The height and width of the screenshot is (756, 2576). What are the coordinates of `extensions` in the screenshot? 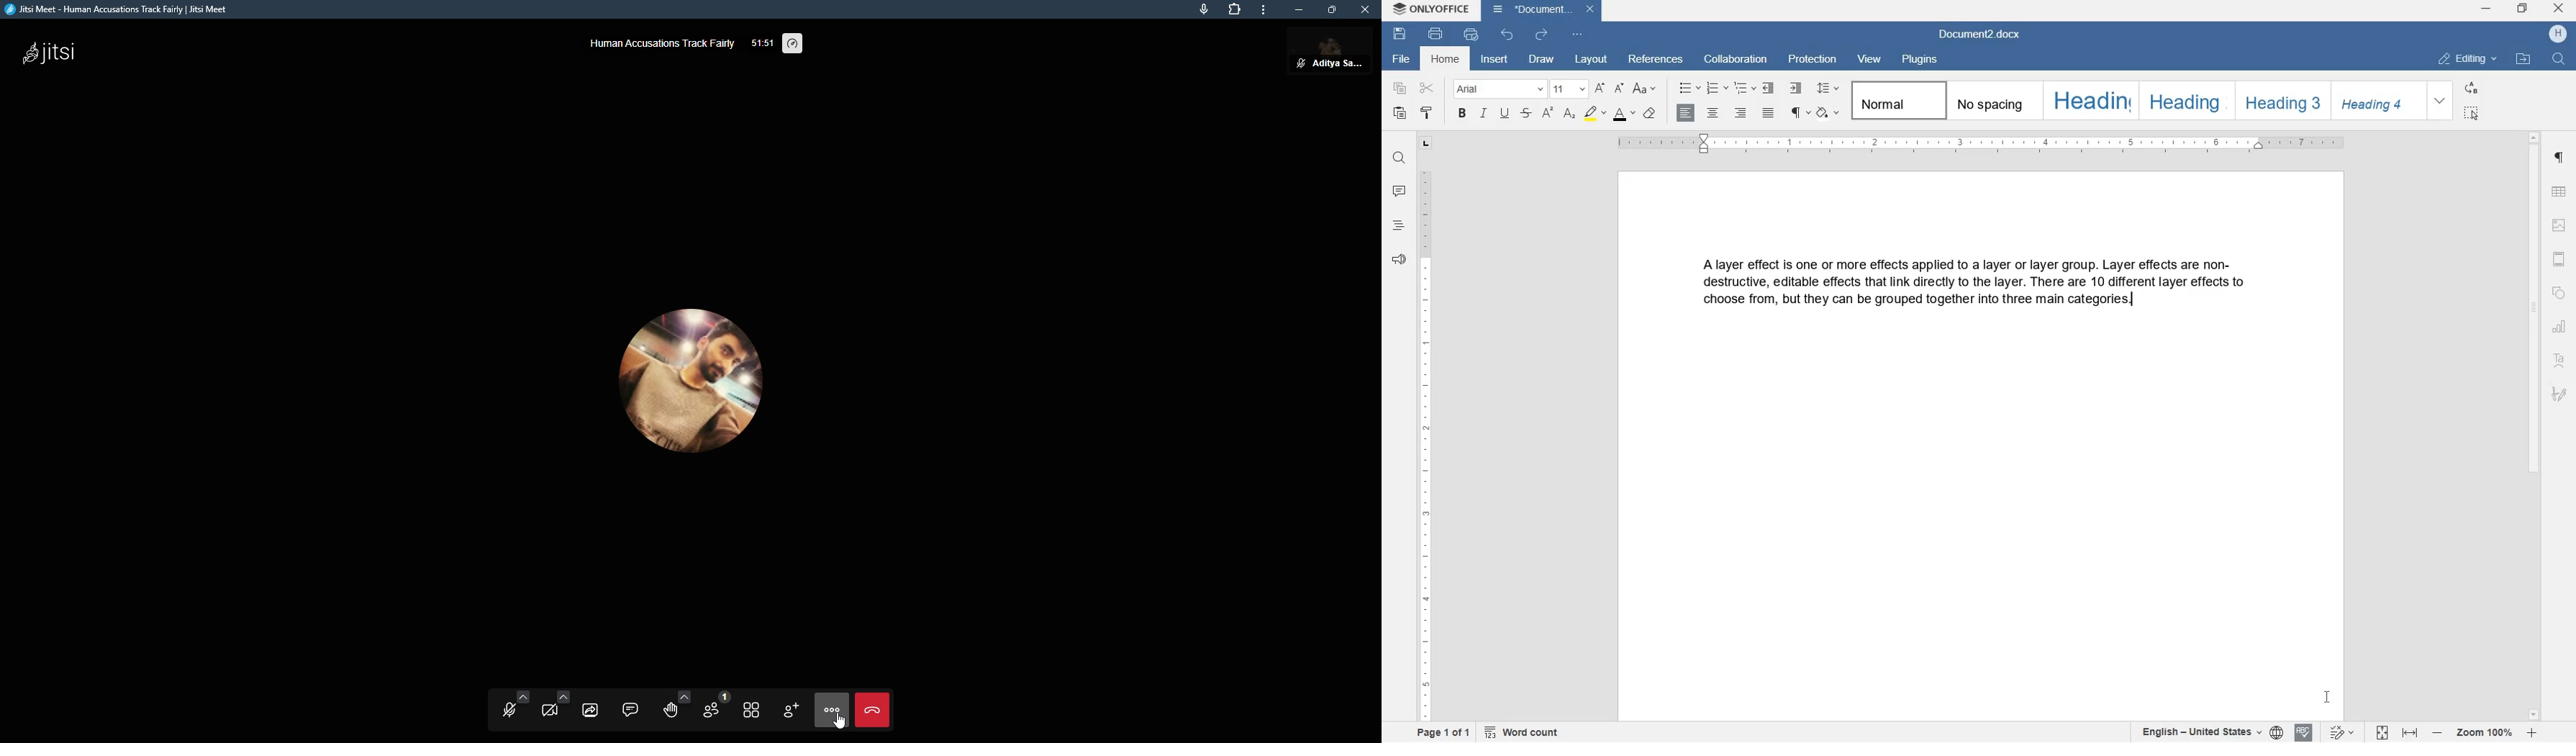 It's located at (1233, 11).